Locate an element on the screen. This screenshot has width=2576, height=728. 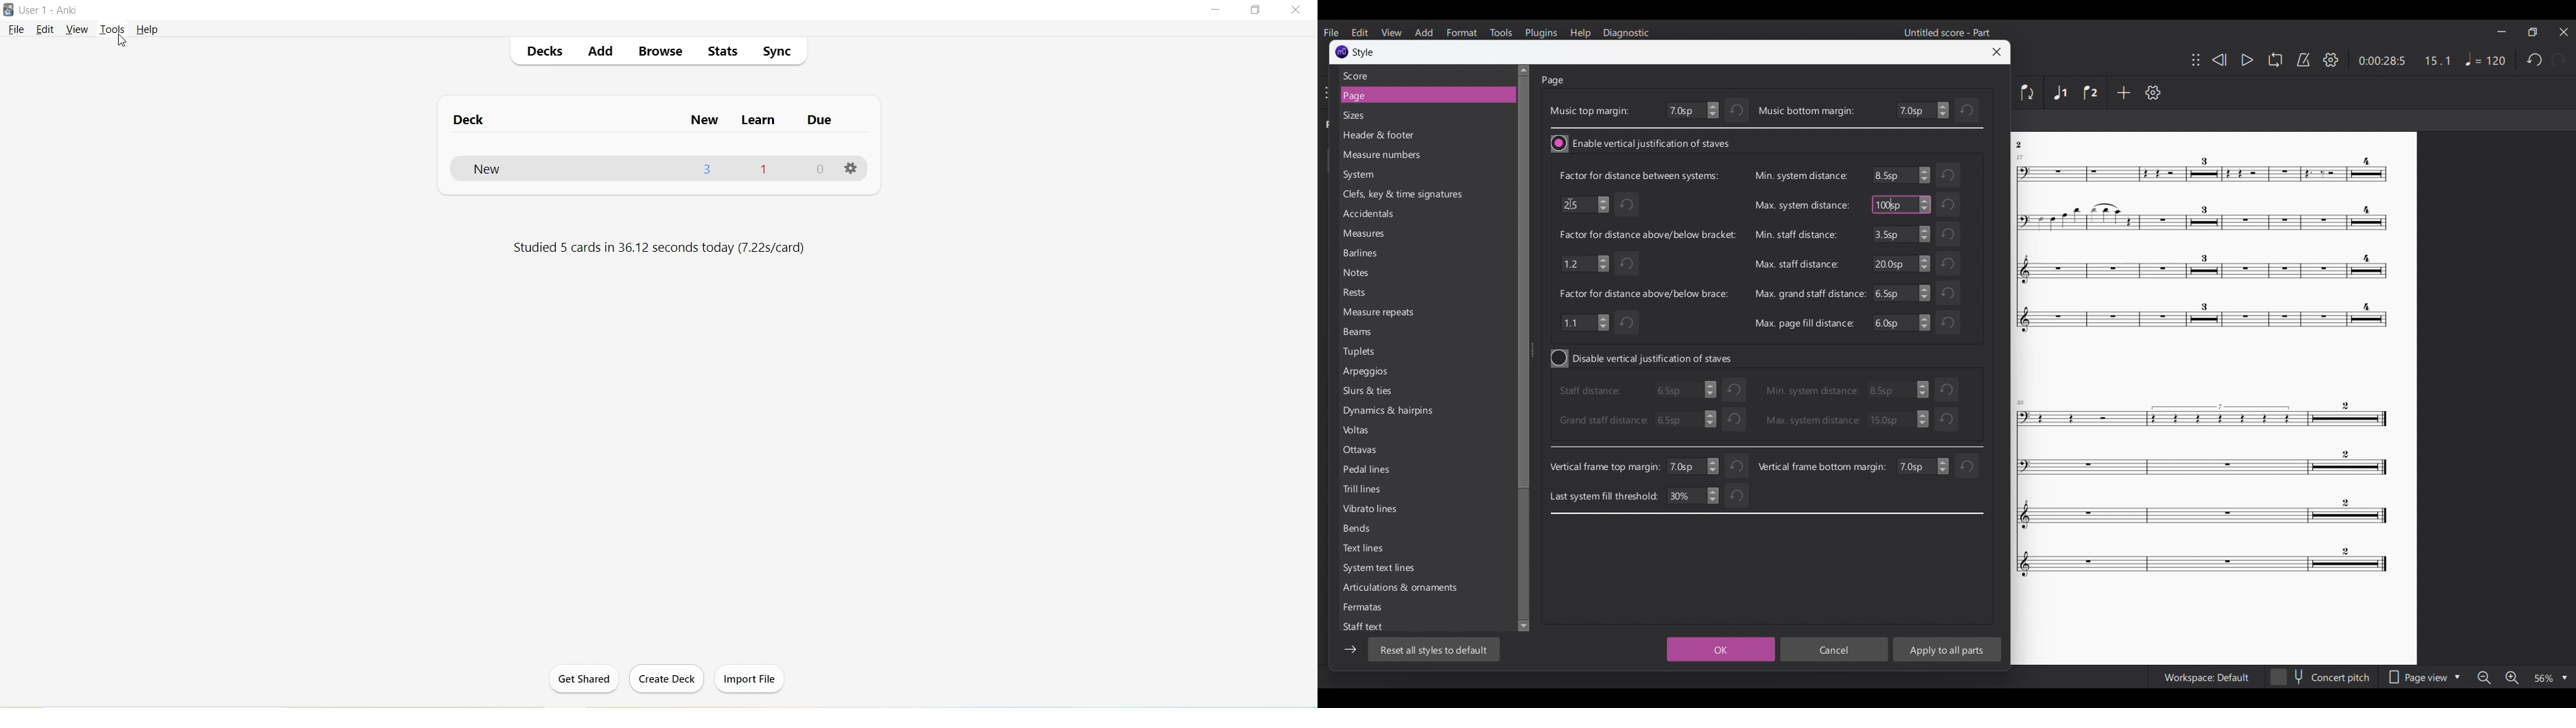
 is located at coordinates (2201, 493).